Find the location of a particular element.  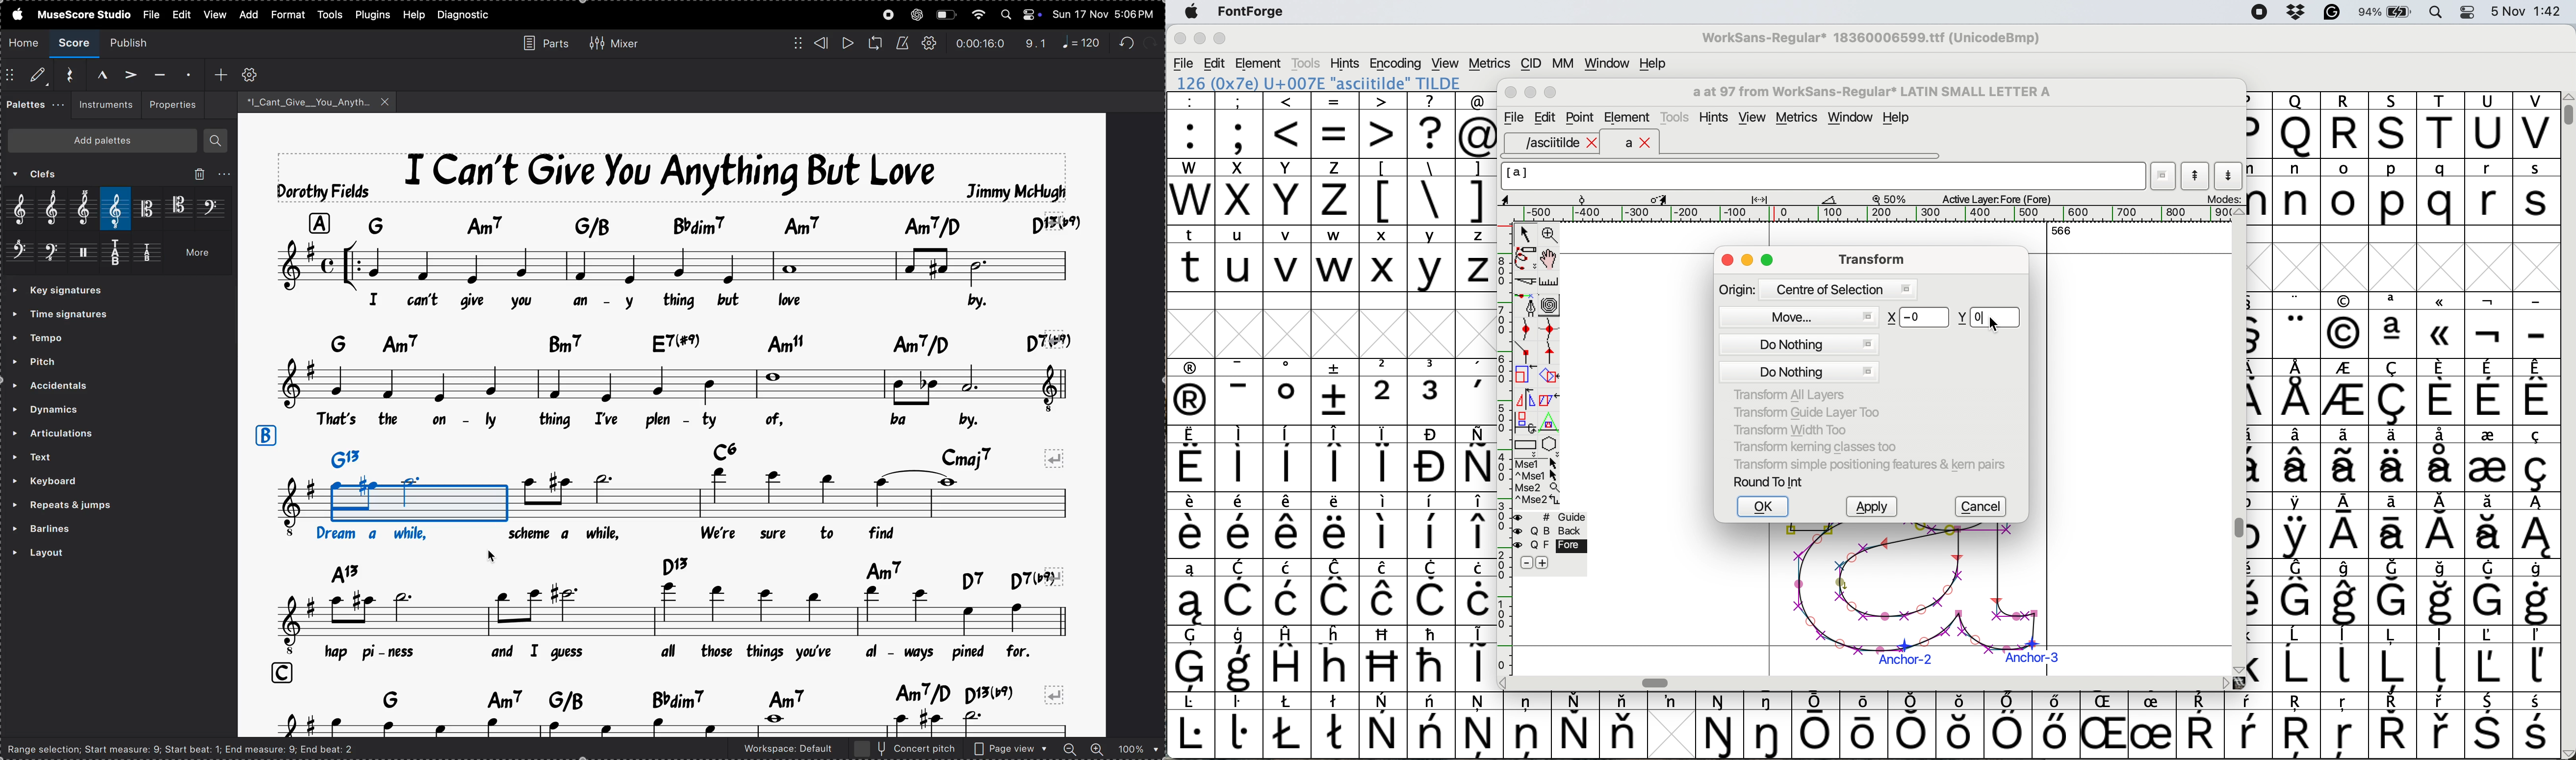

move is located at coordinates (1800, 315).